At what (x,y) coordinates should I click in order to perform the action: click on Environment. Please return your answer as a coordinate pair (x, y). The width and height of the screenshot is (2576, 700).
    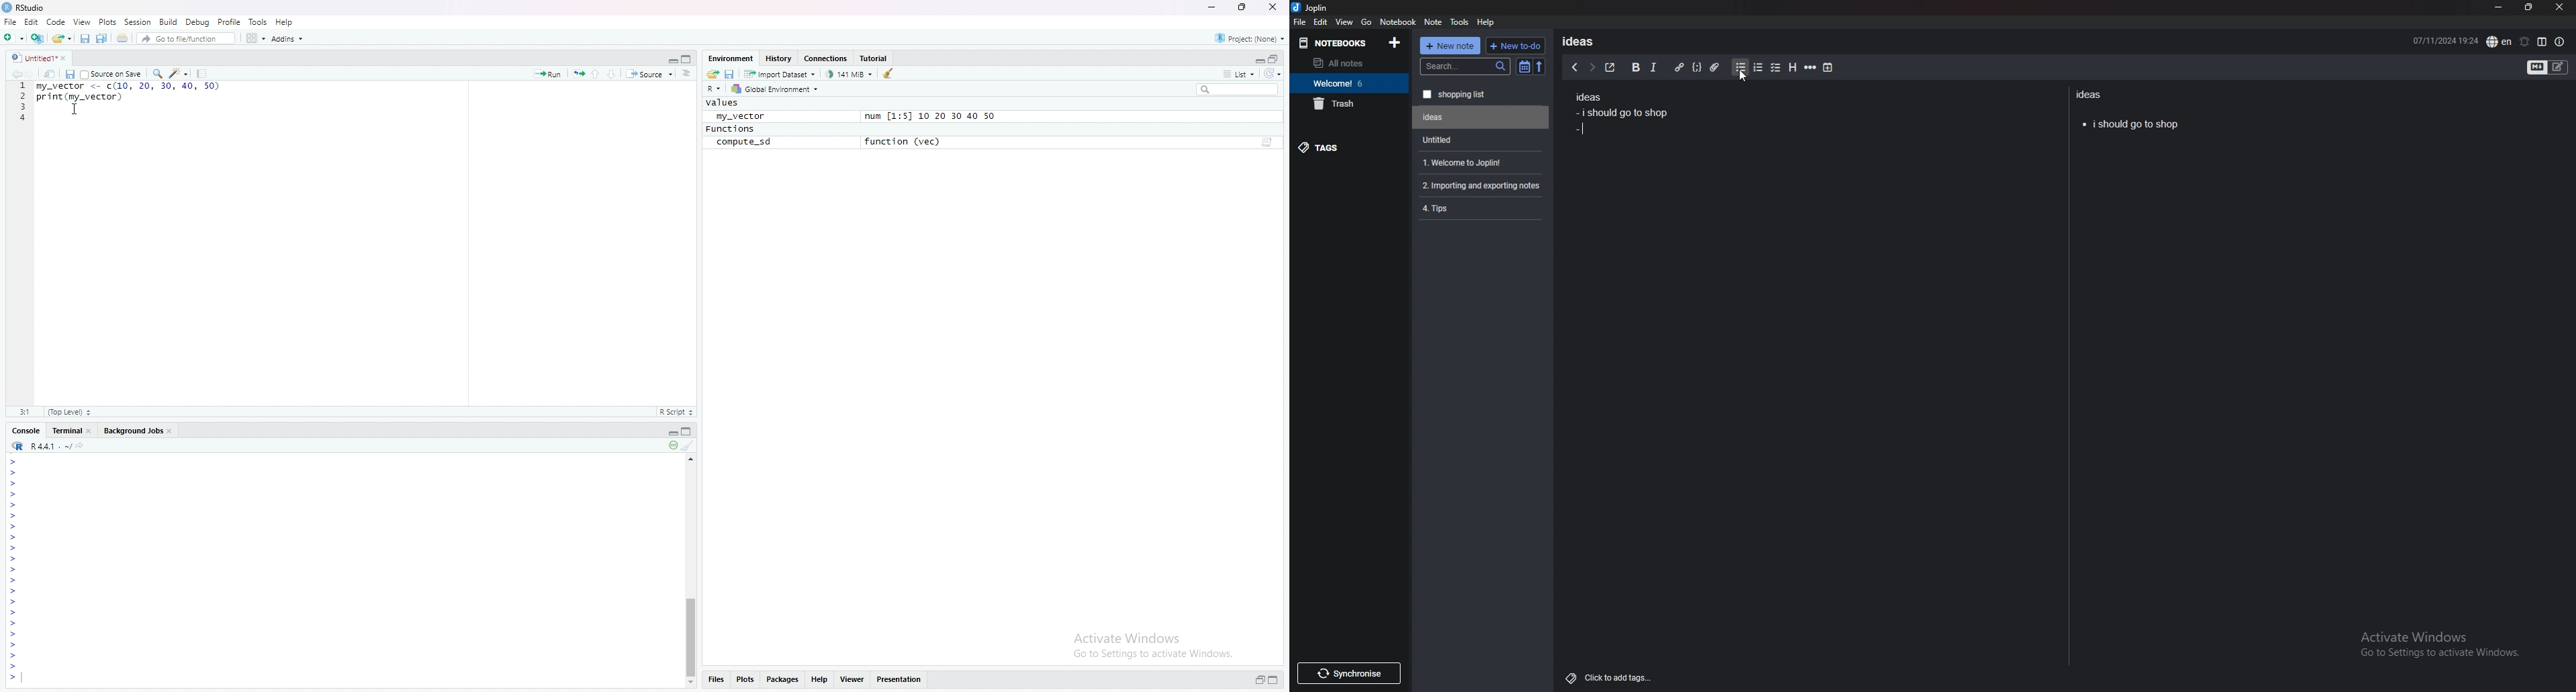
    Looking at the image, I should click on (731, 57).